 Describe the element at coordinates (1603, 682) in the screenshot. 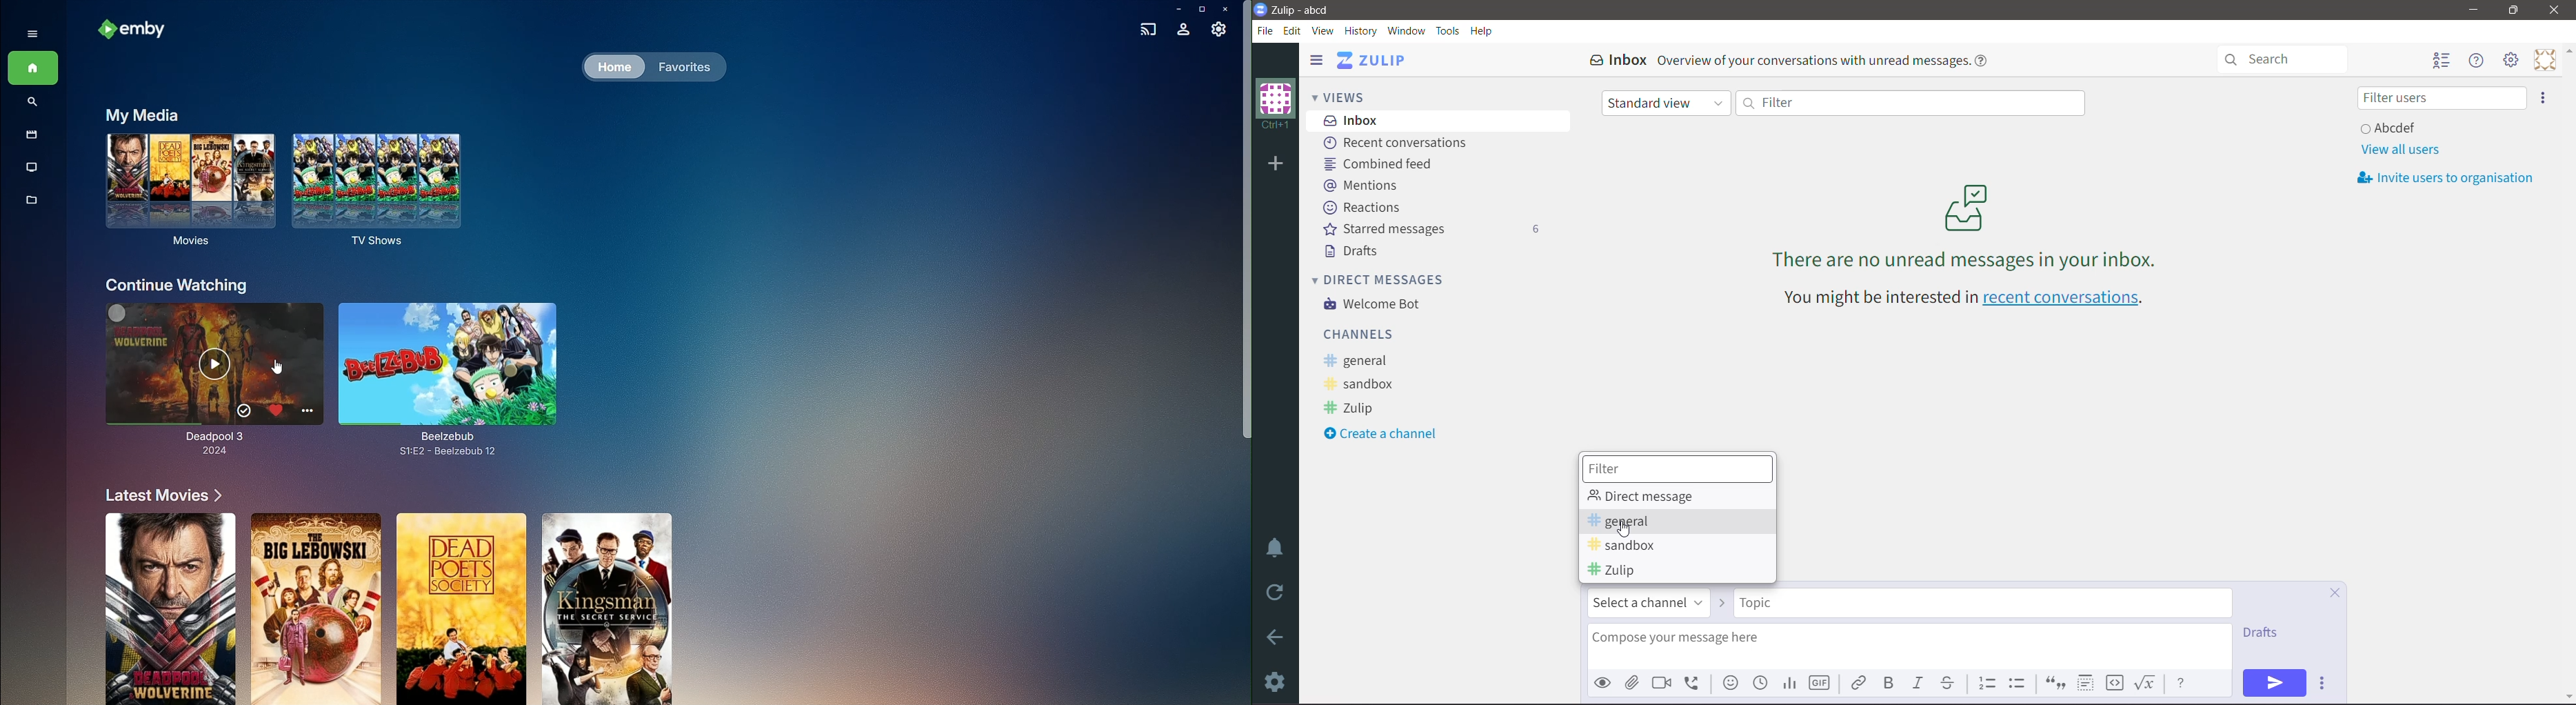

I see `Preview` at that location.